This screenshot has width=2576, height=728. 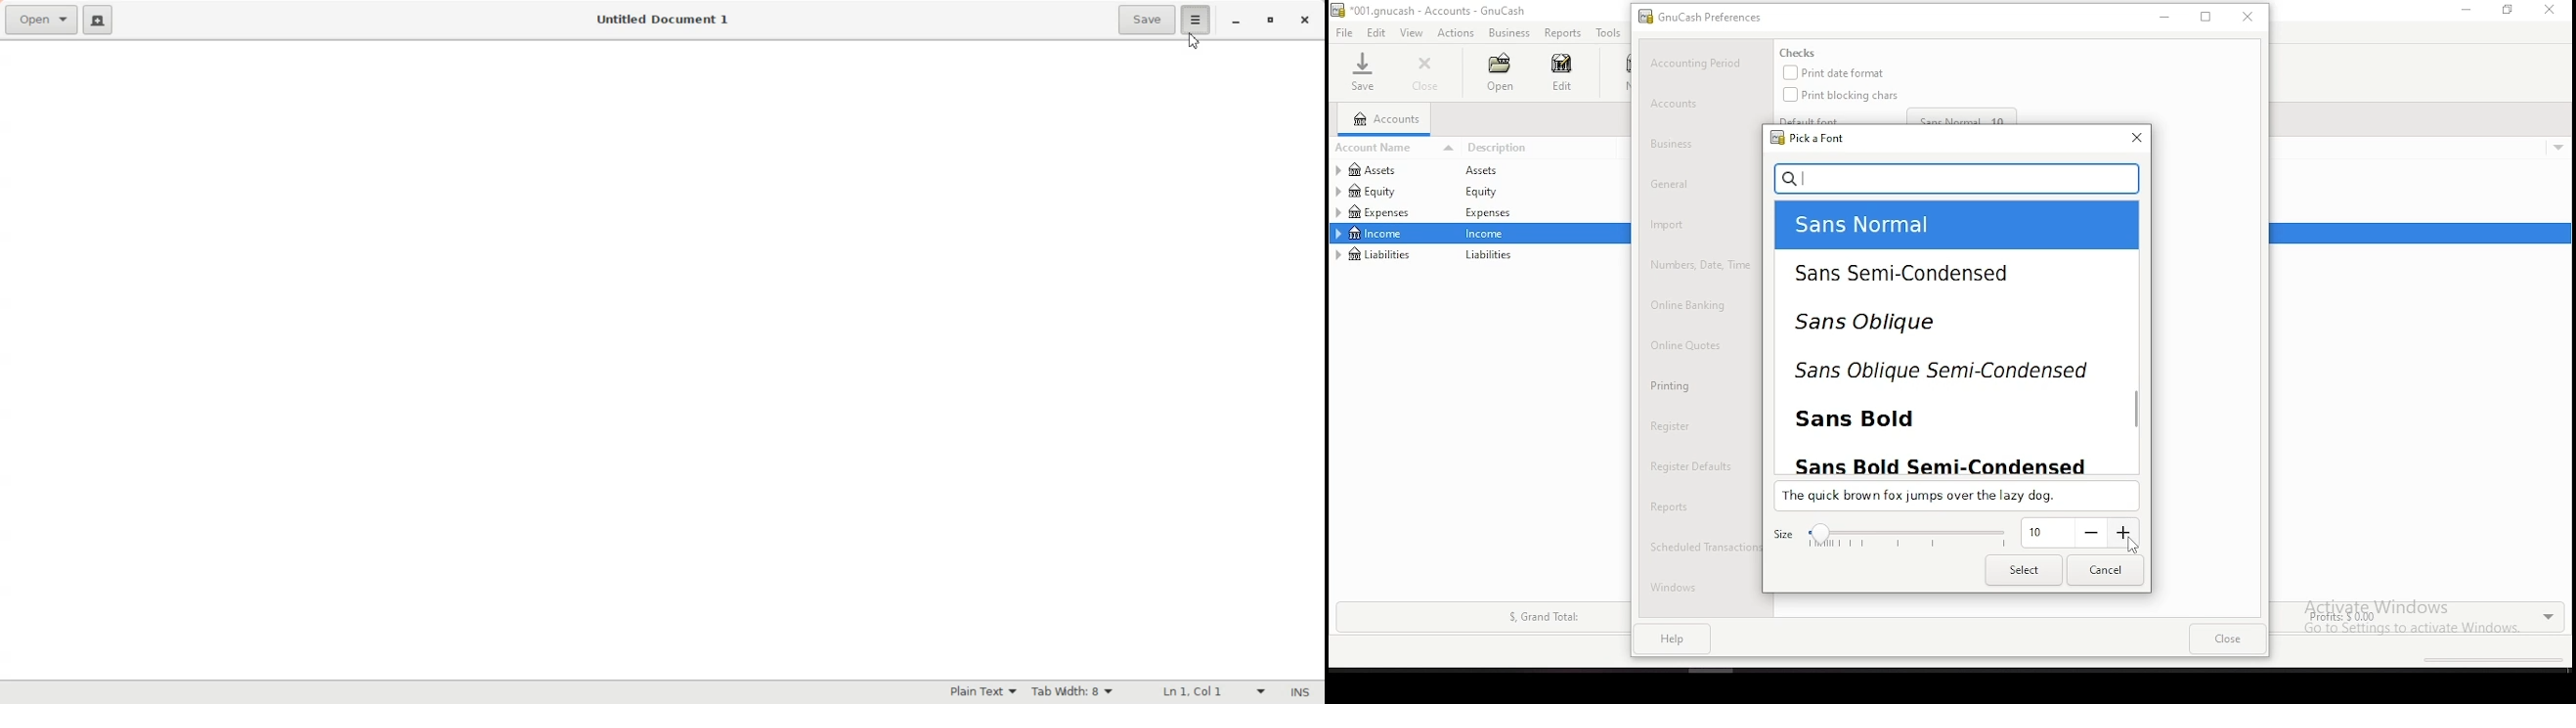 I want to click on open, so click(x=1499, y=72).